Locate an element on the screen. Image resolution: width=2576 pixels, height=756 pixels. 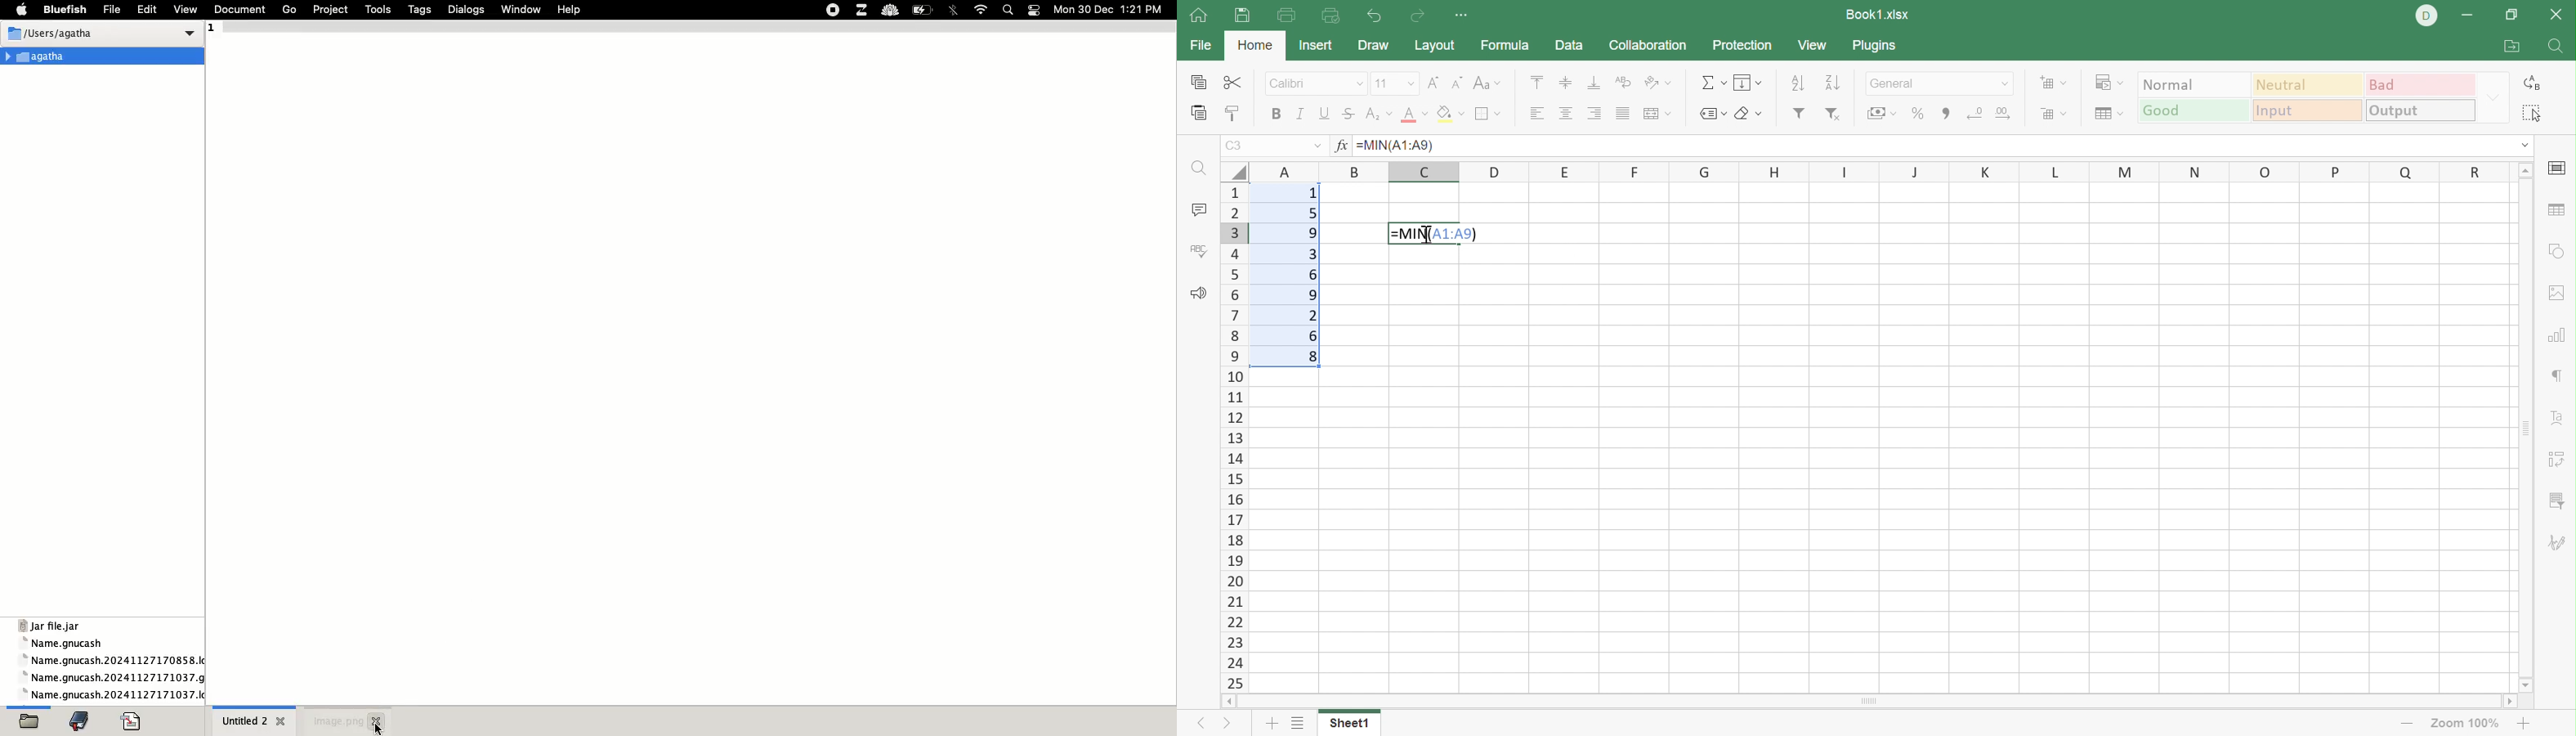
9 is located at coordinates (1313, 232).